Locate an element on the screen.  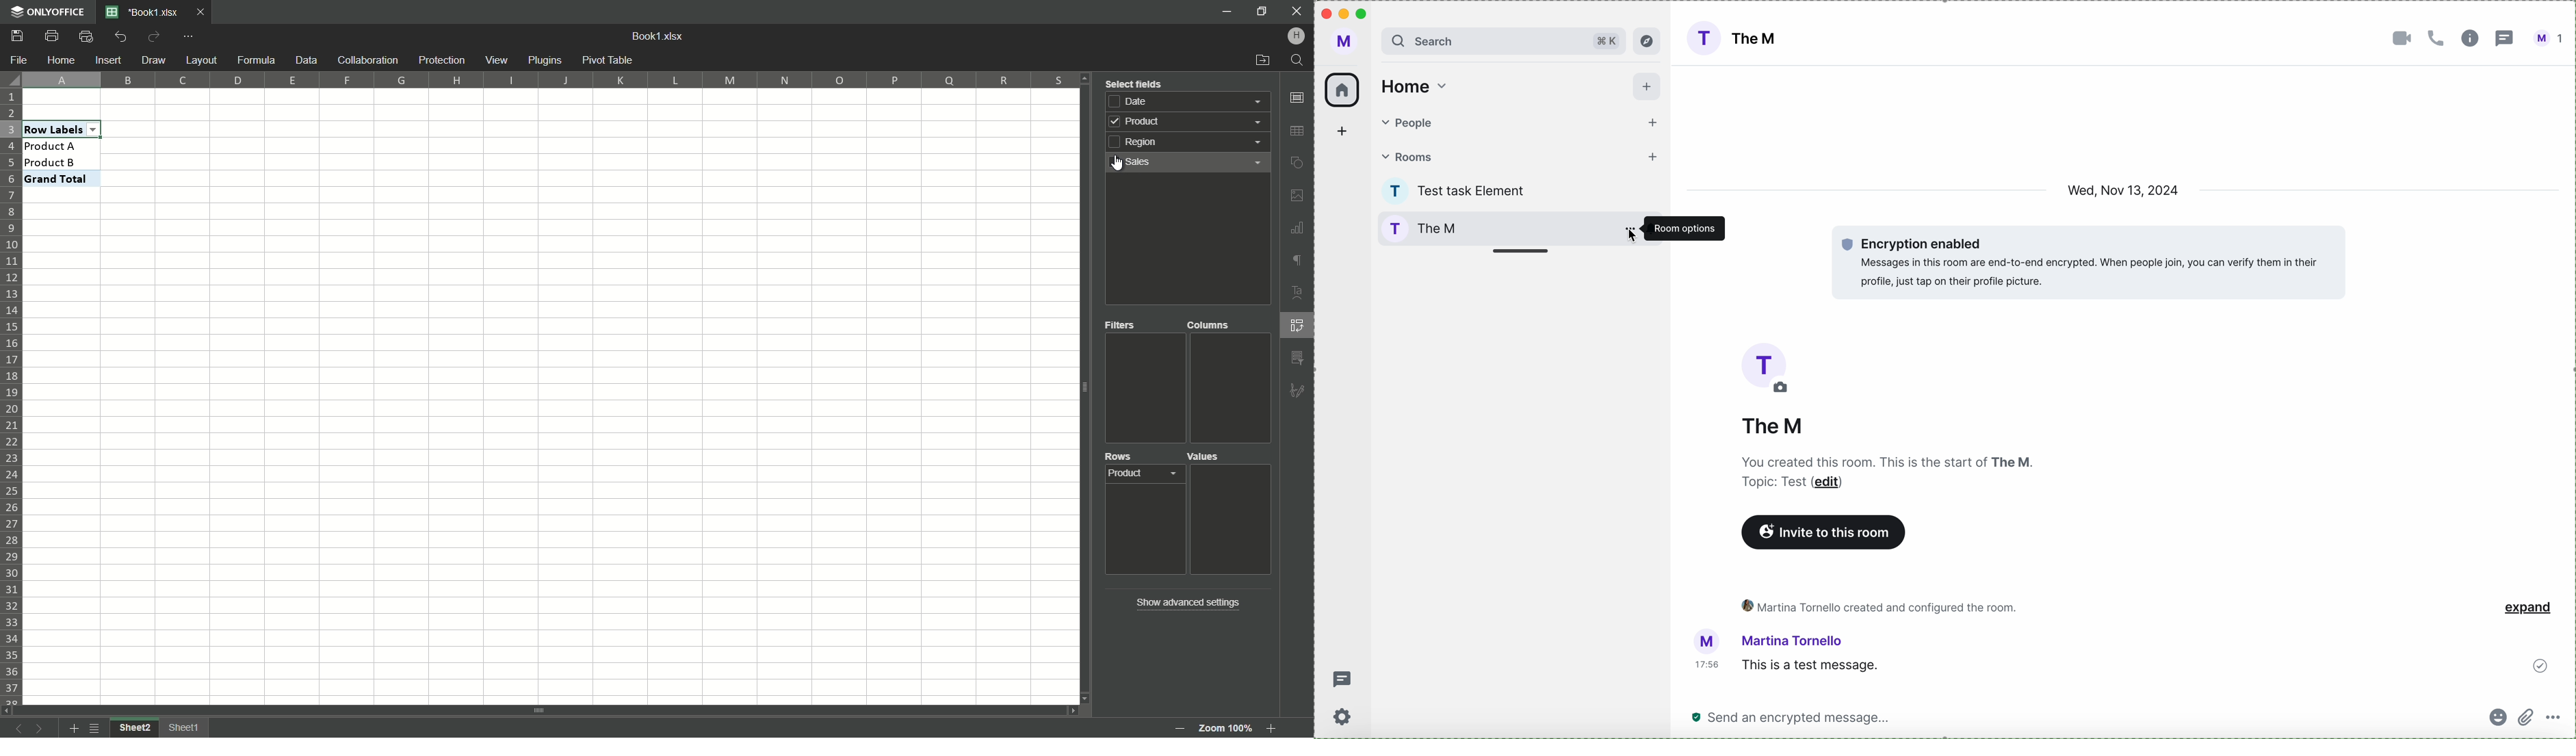
text is located at coordinates (1766, 484).